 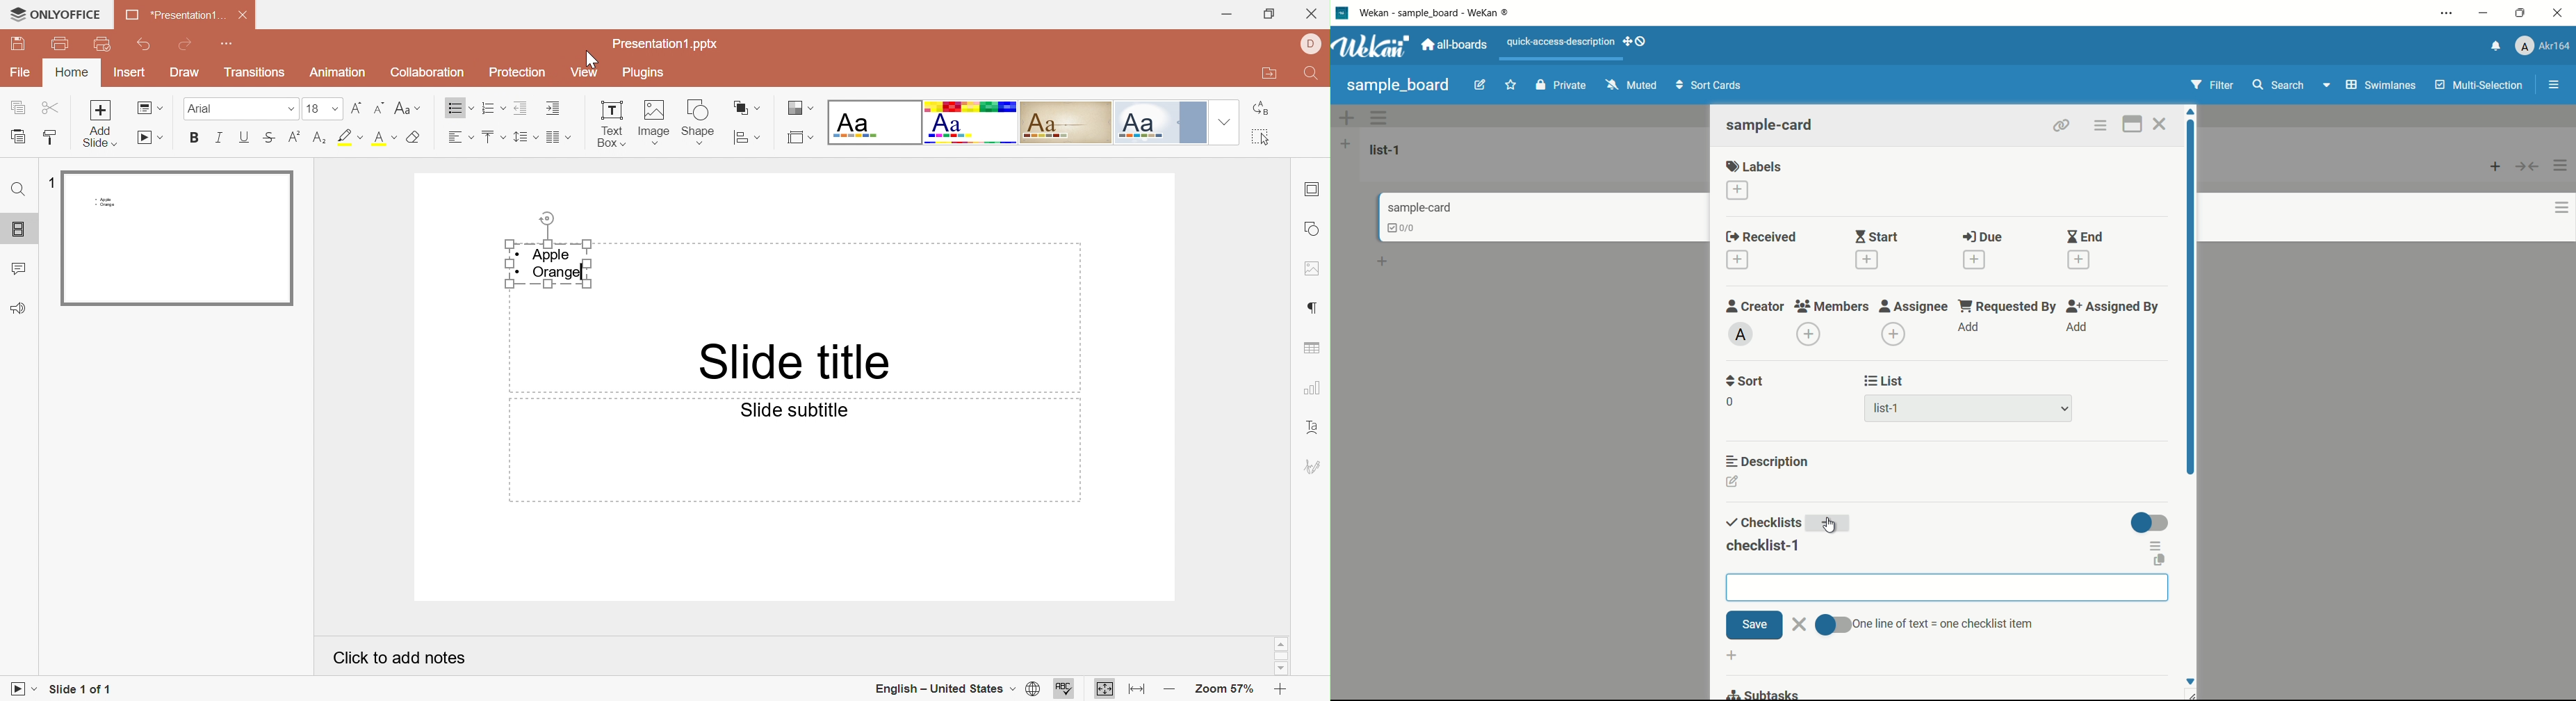 What do you see at coordinates (351, 138) in the screenshot?
I see `Highlight font` at bounding box center [351, 138].